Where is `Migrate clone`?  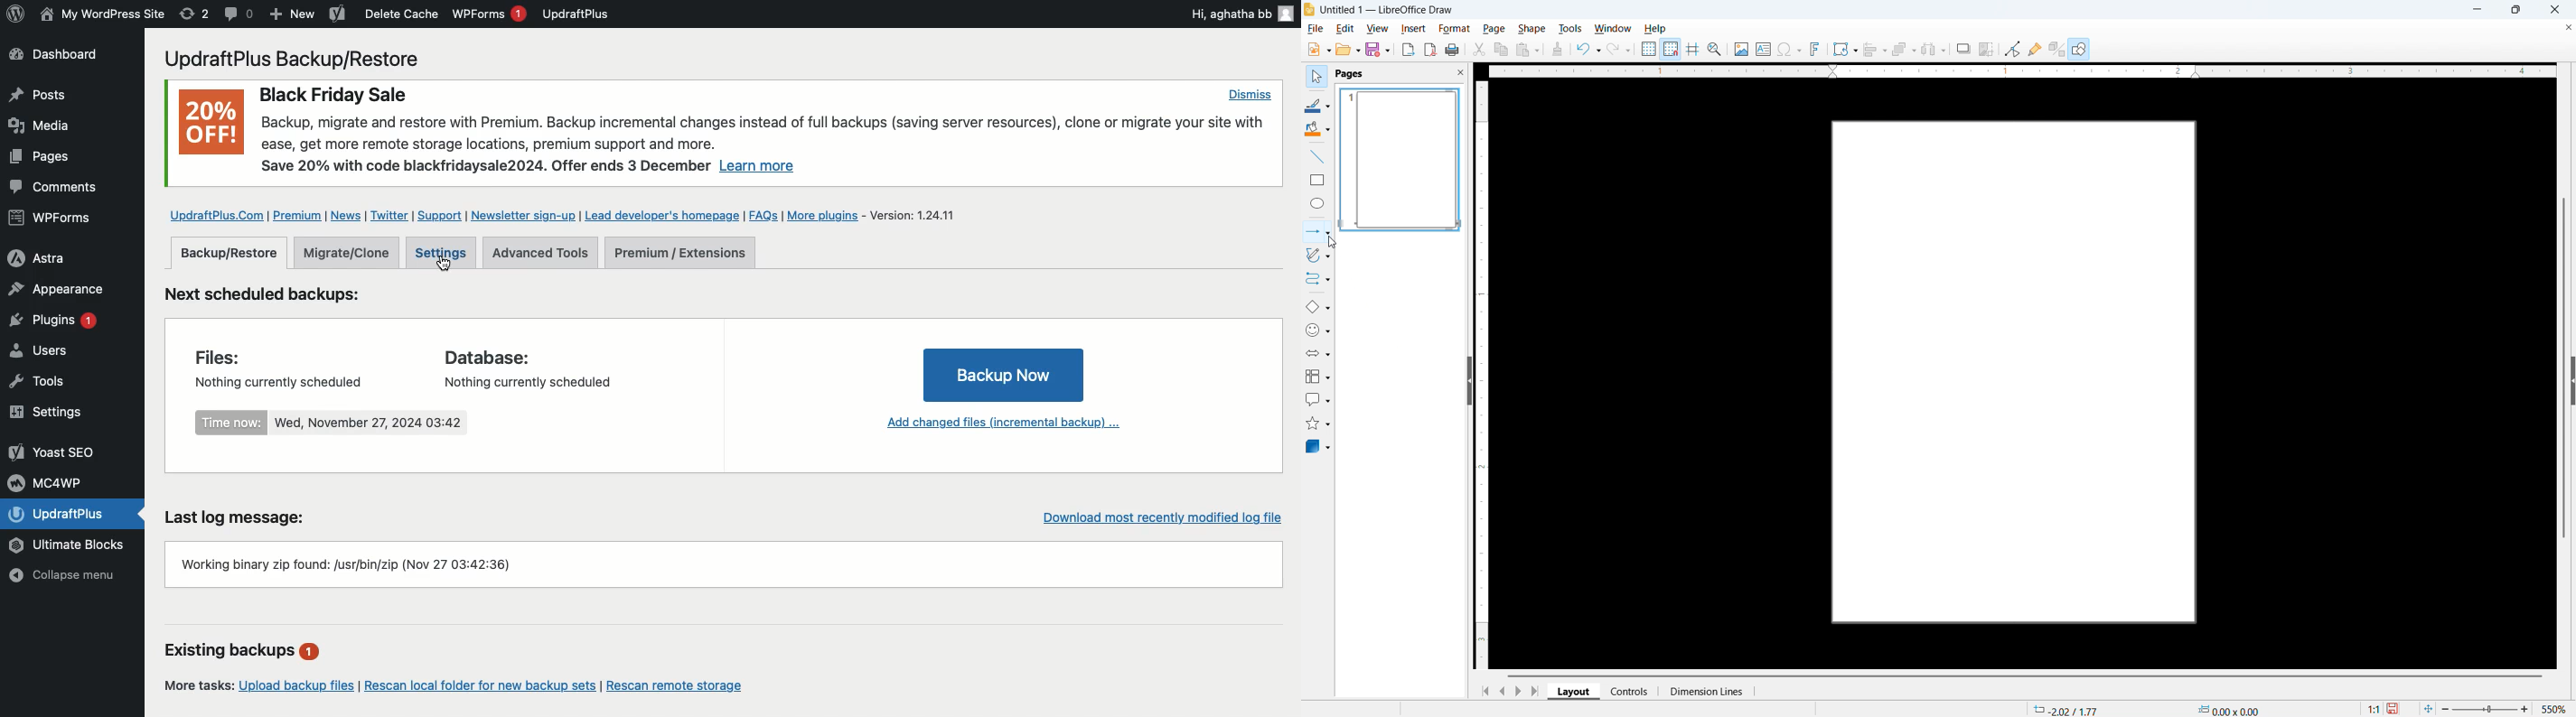 Migrate clone is located at coordinates (351, 254).